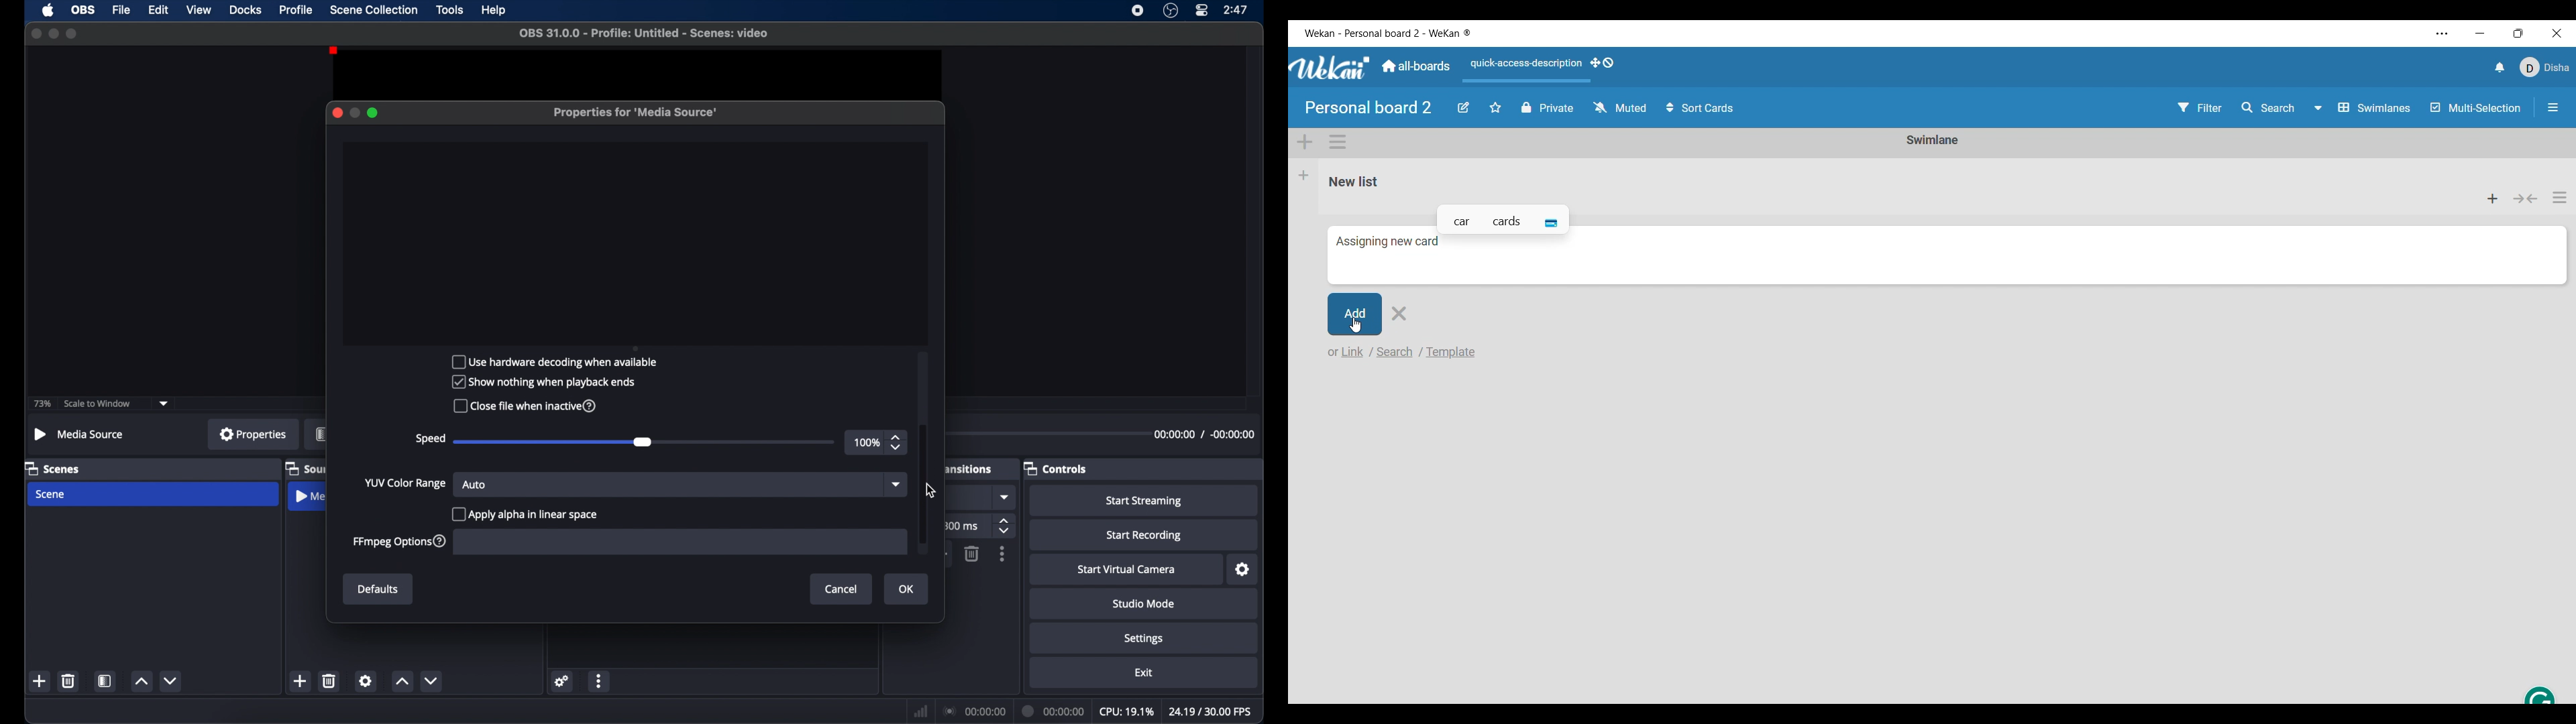 The height and width of the screenshot is (728, 2576). What do you see at coordinates (1144, 536) in the screenshot?
I see `start recording` at bounding box center [1144, 536].